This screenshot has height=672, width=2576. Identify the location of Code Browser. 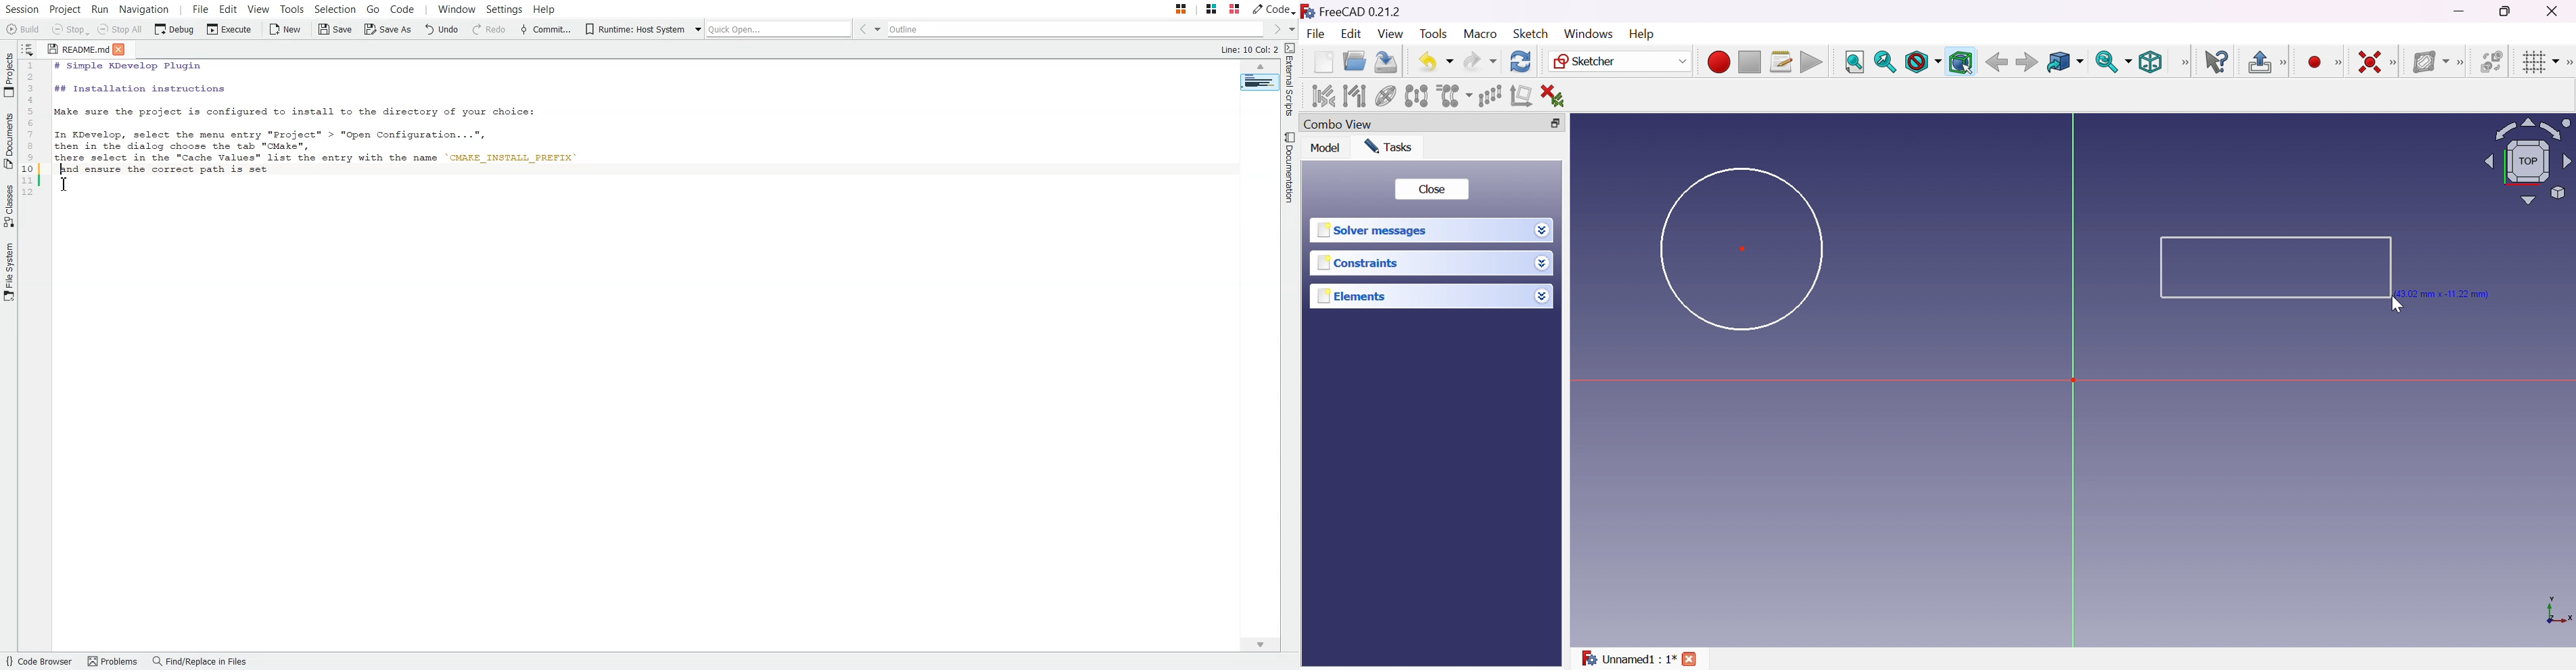
(39, 661).